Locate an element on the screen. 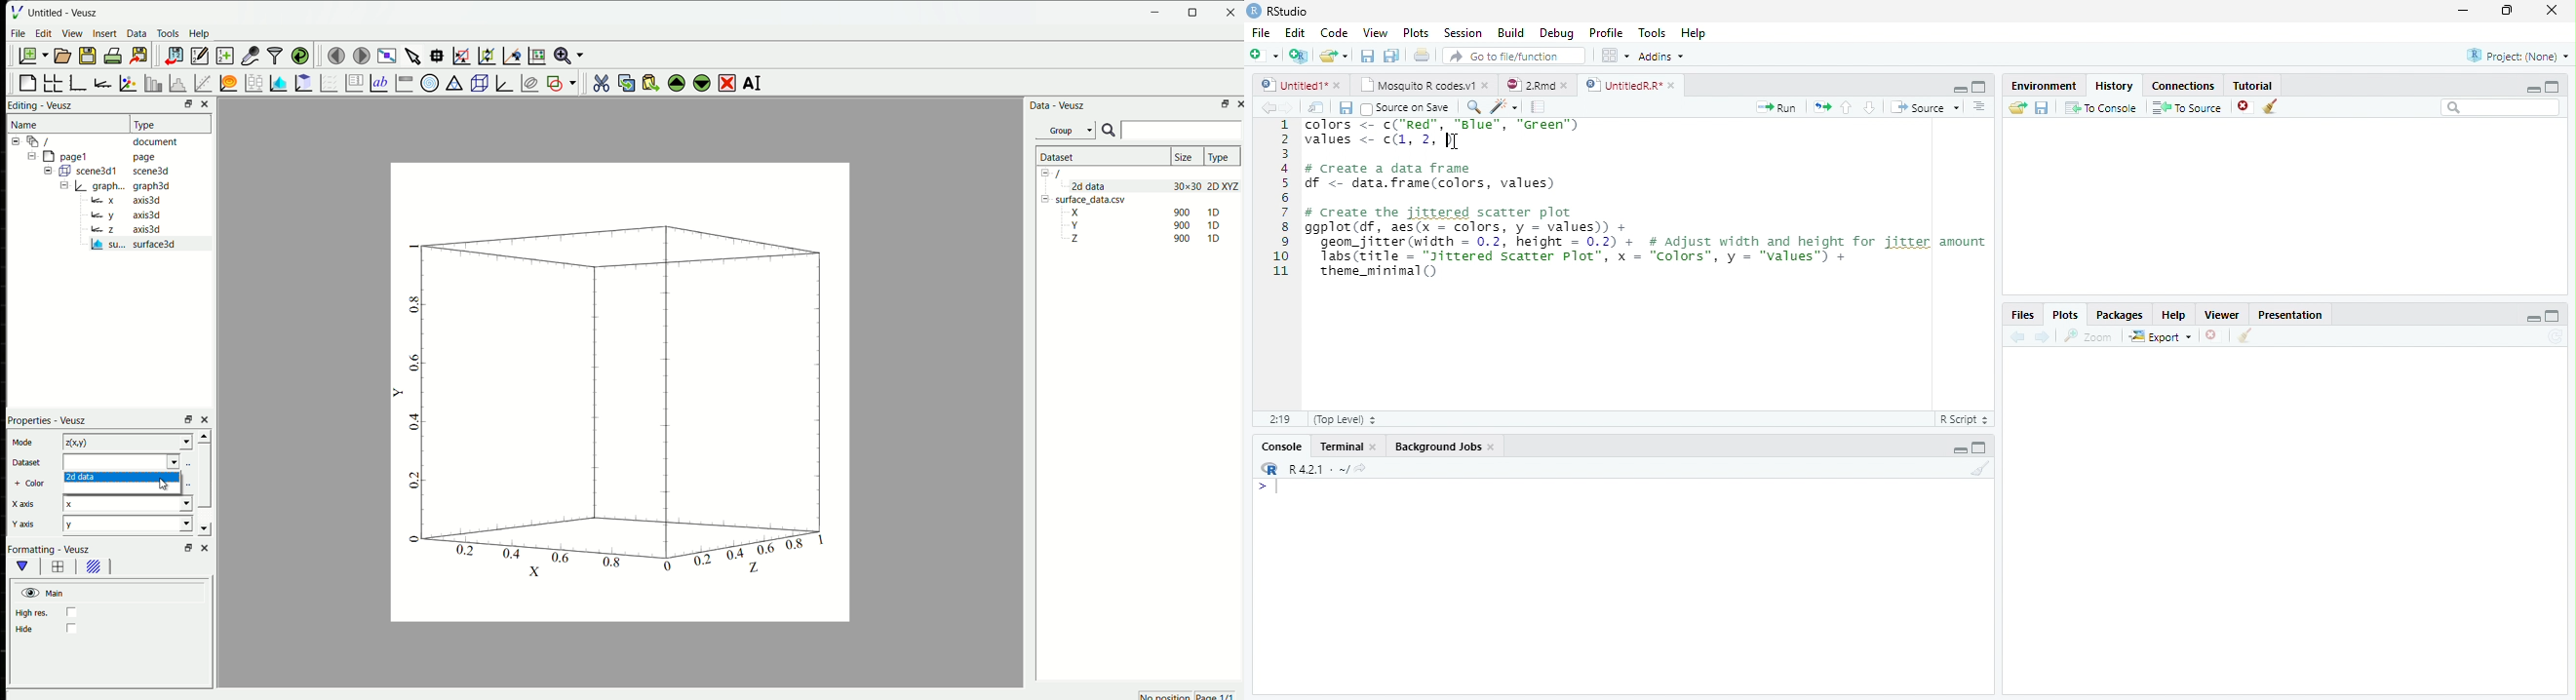 The height and width of the screenshot is (700, 2576). close is located at coordinates (1337, 86).